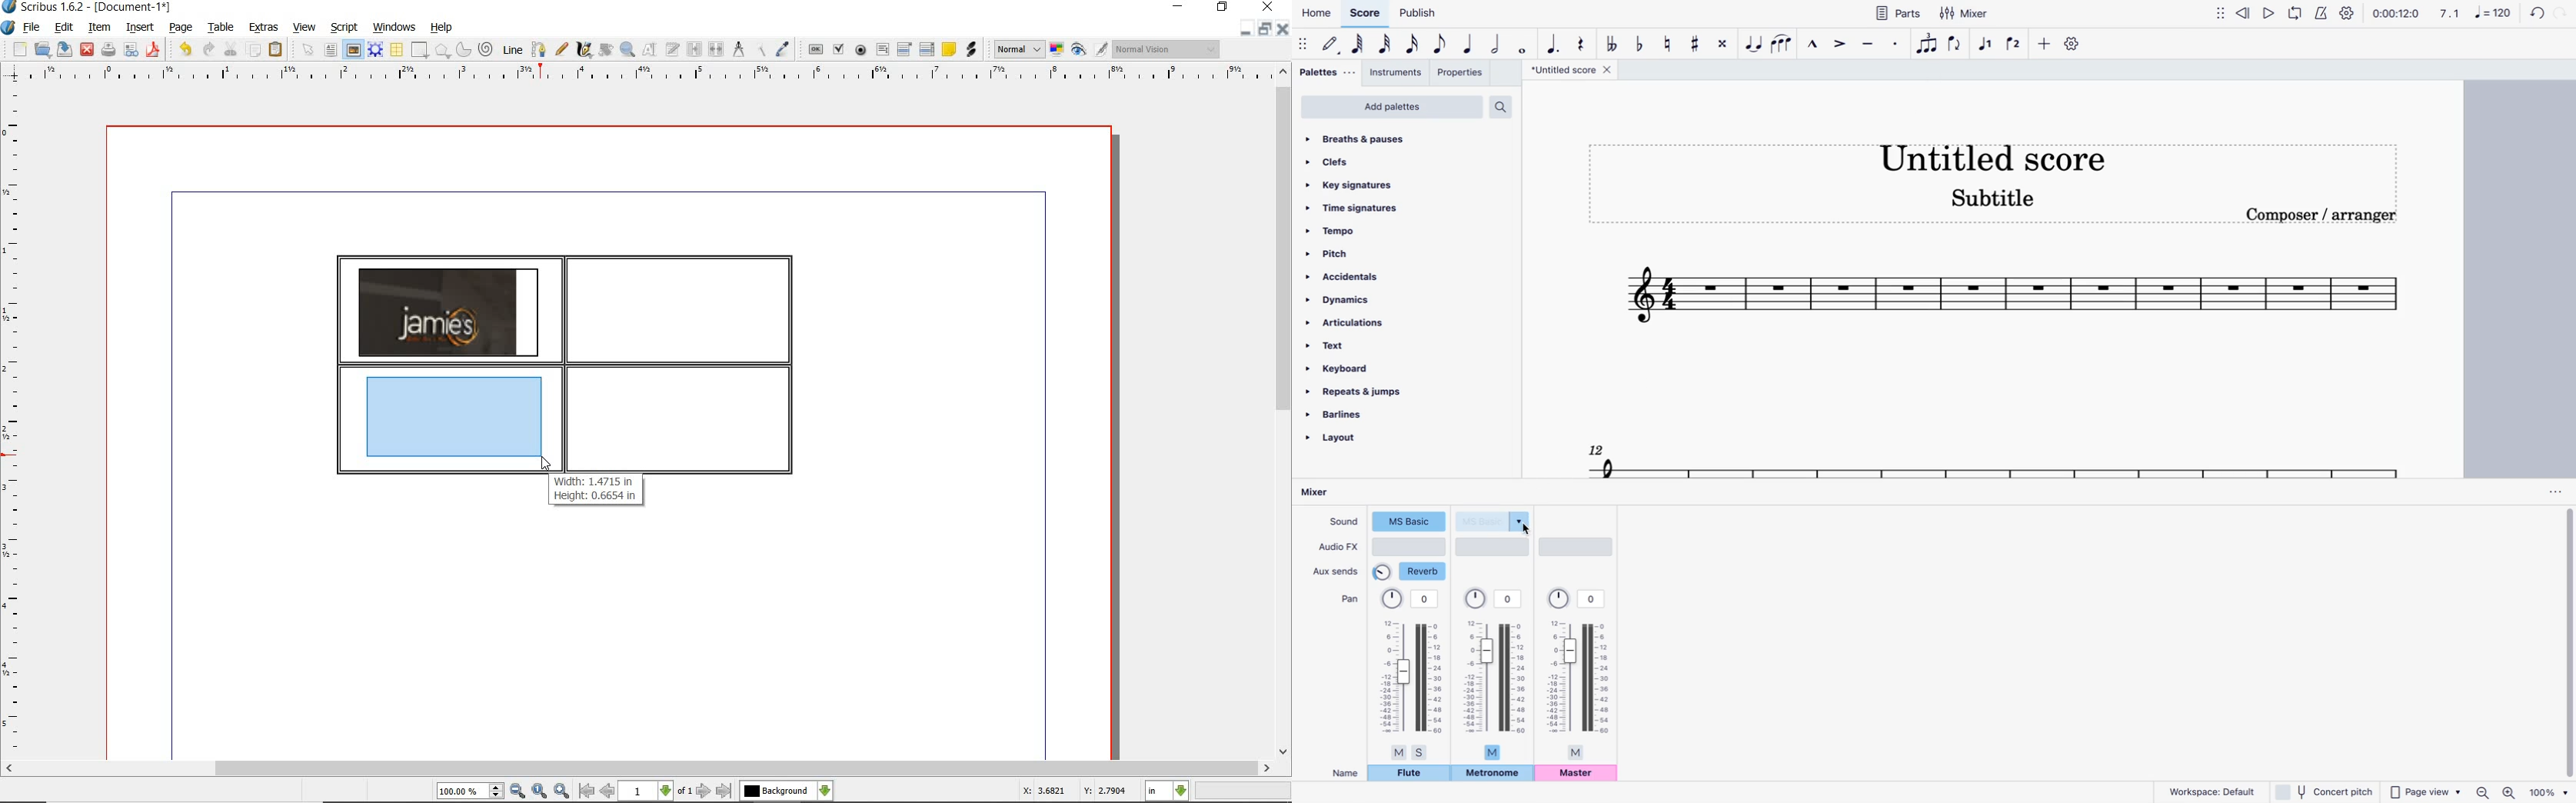  Describe the element at coordinates (1463, 75) in the screenshot. I see `properties` at that location.